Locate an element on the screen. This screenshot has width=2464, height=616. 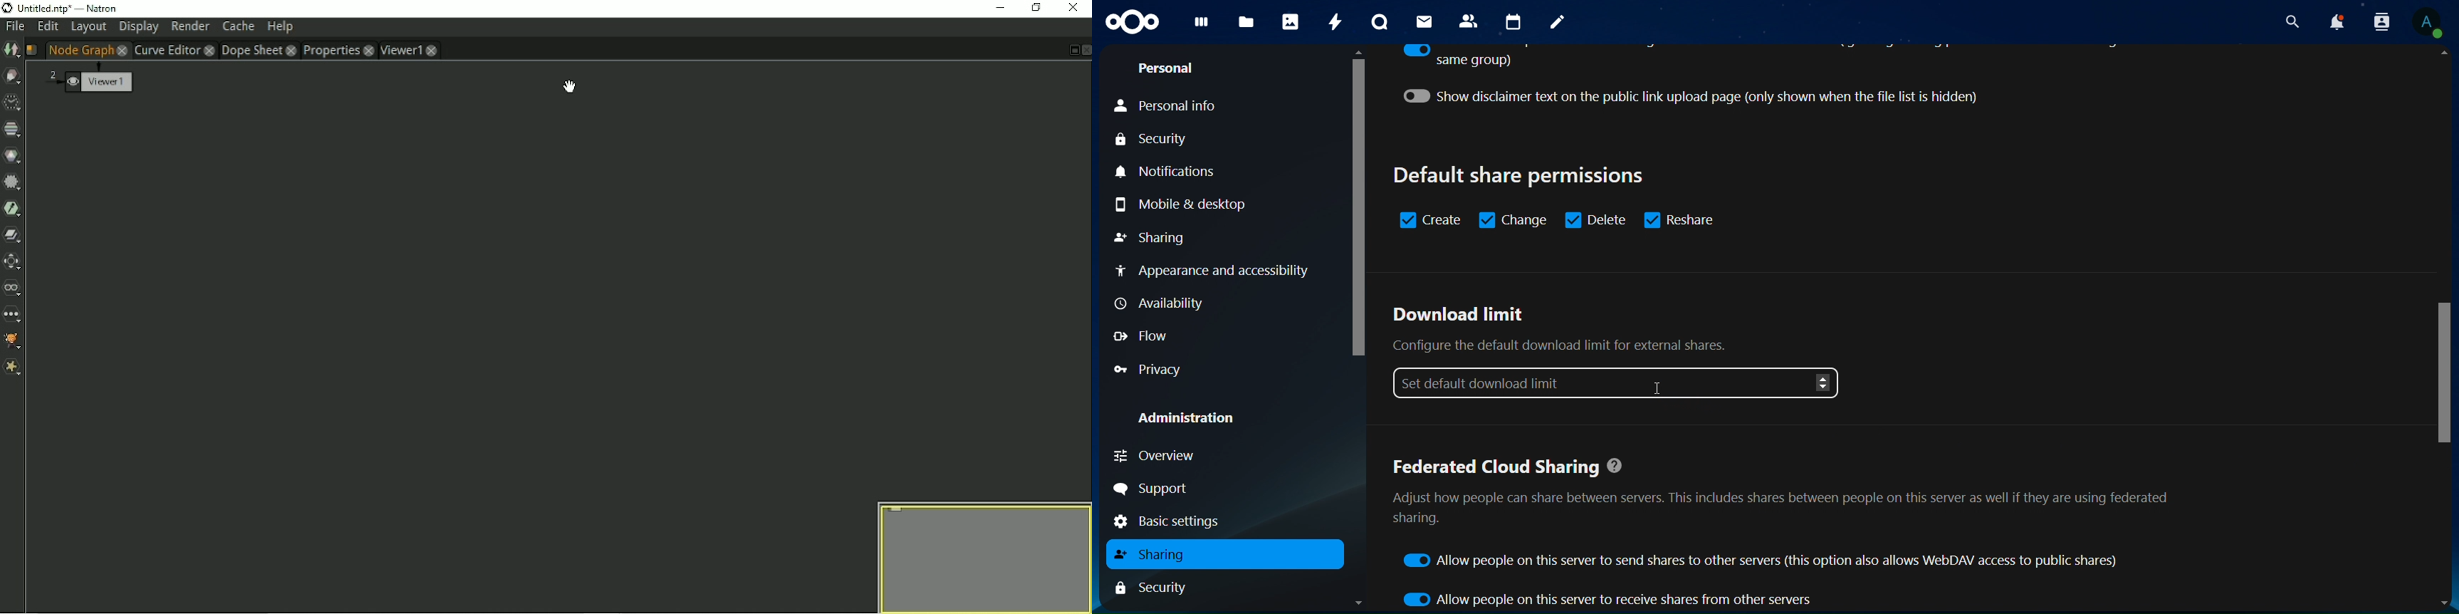
close is located at coordinates (436, 50).